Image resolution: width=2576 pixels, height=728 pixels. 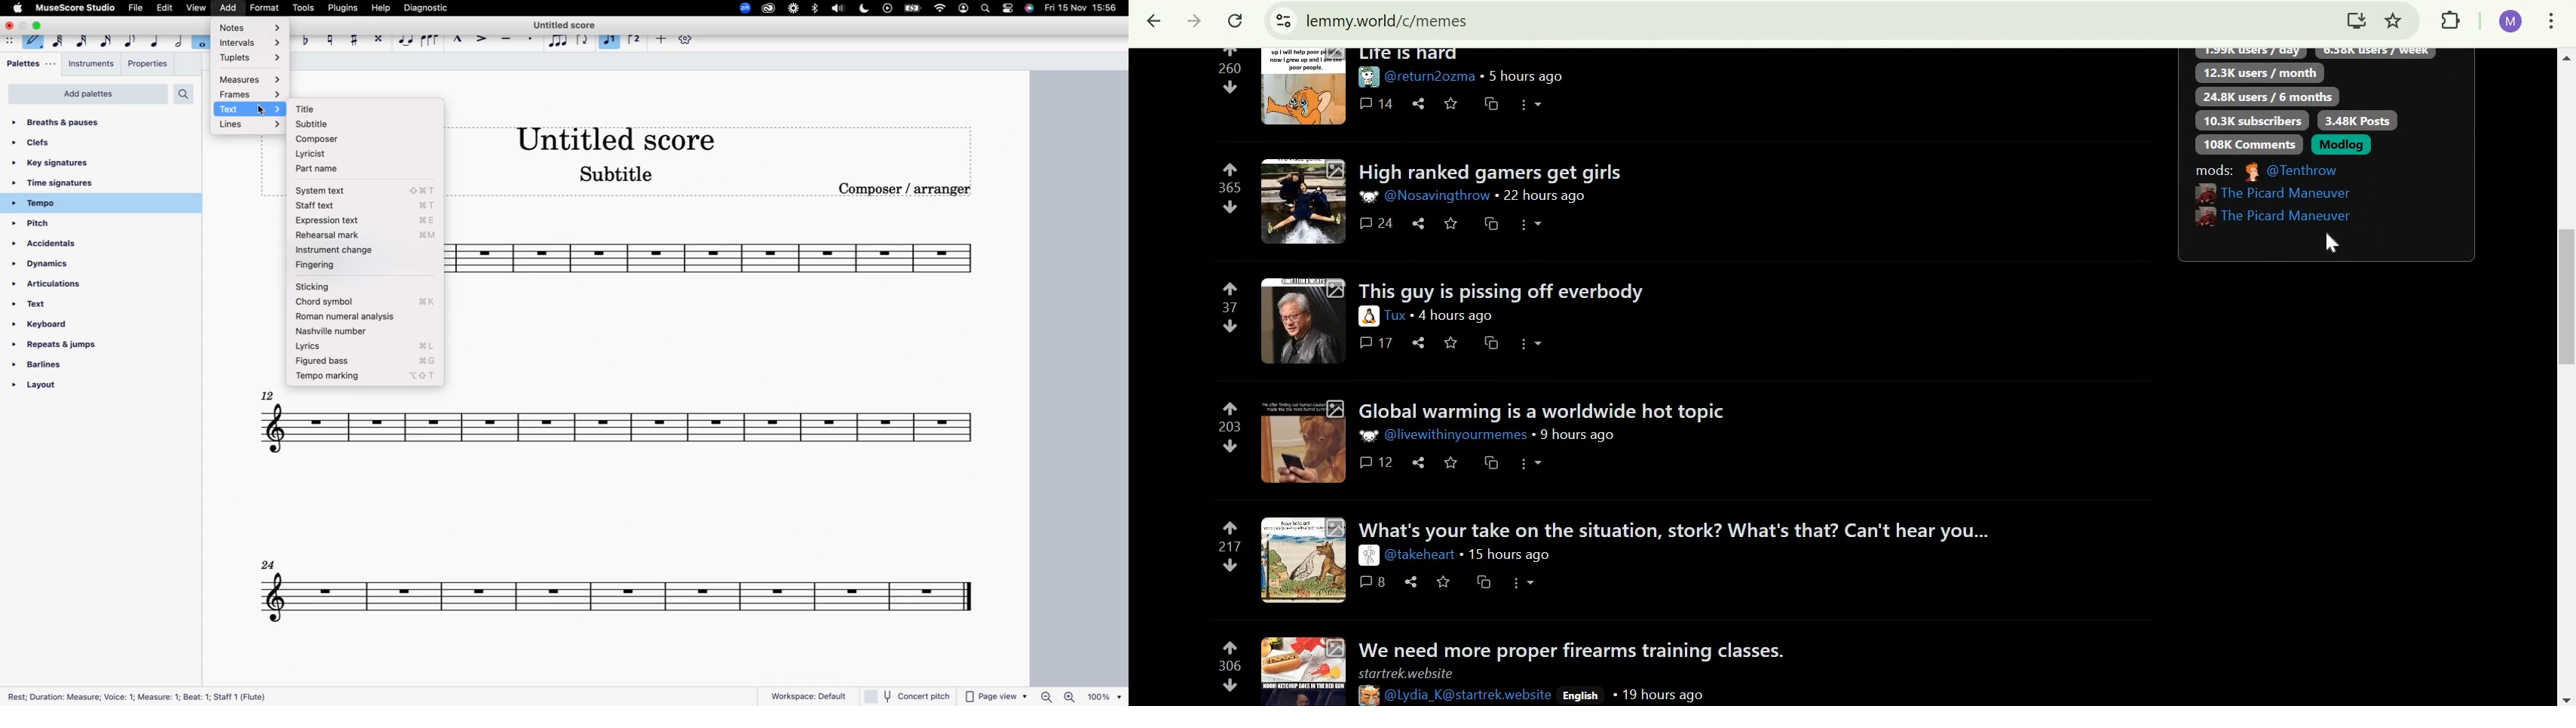 I want to click on Mods:, so click(x=2216, y=170).